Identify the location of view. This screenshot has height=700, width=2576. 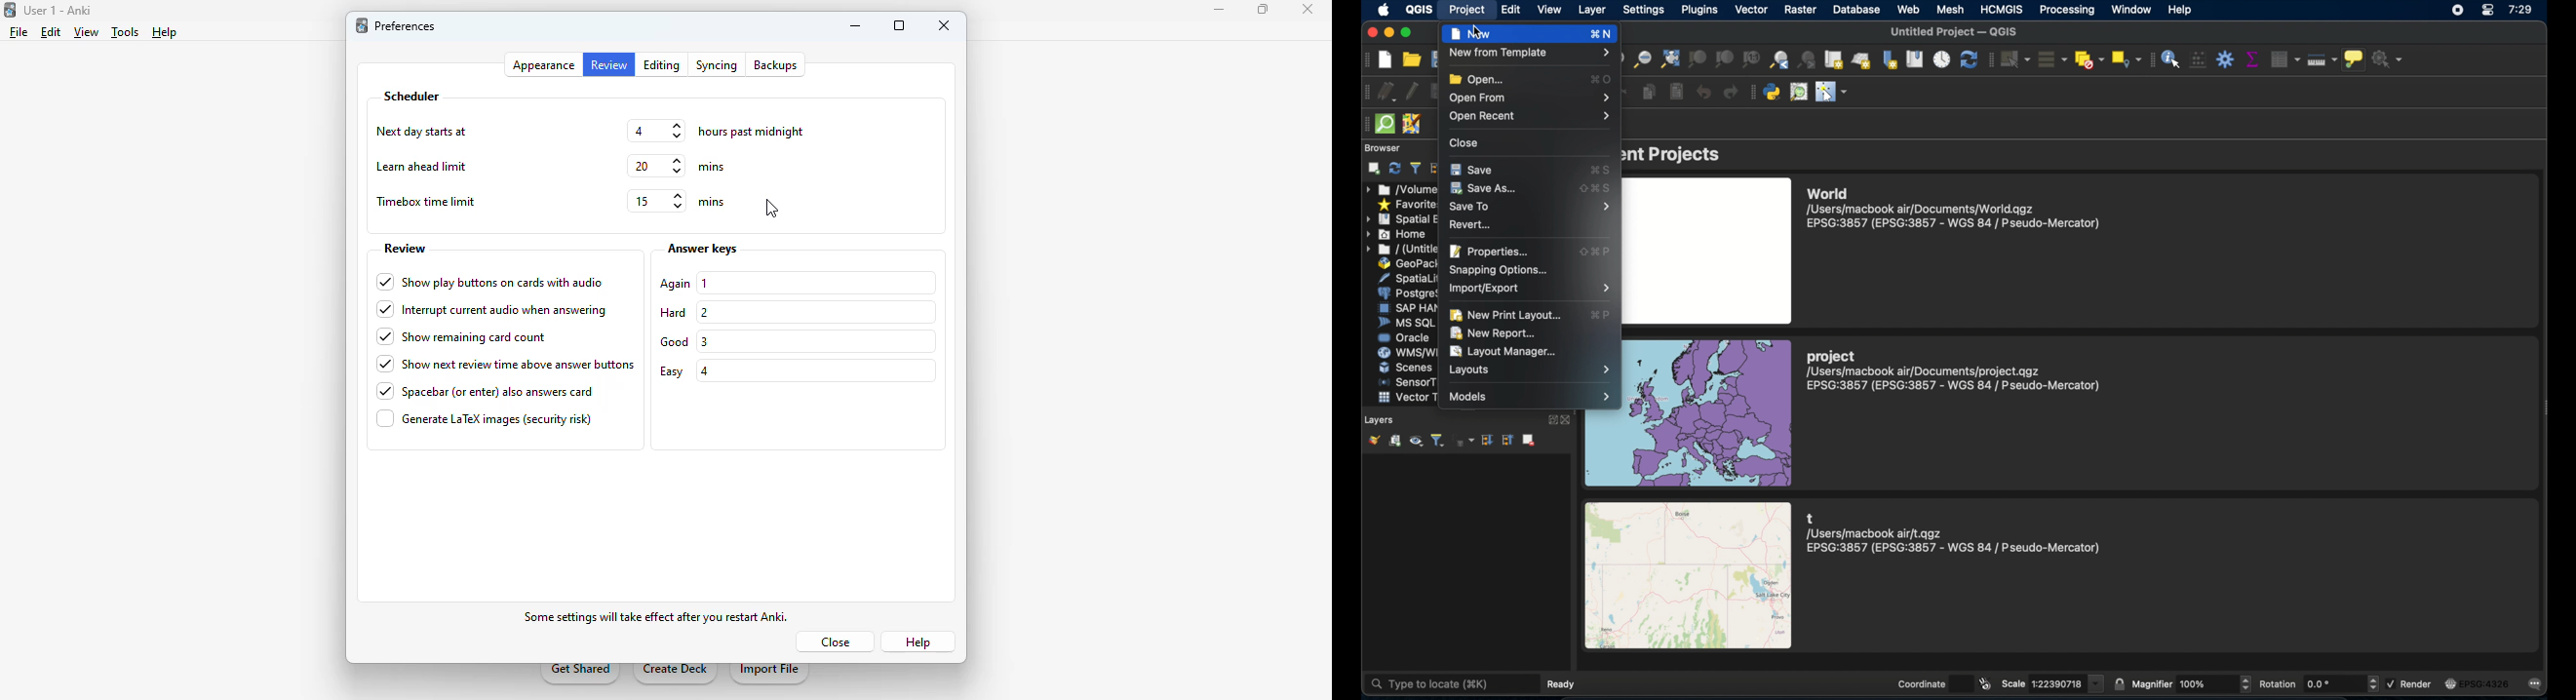
(86, 33).